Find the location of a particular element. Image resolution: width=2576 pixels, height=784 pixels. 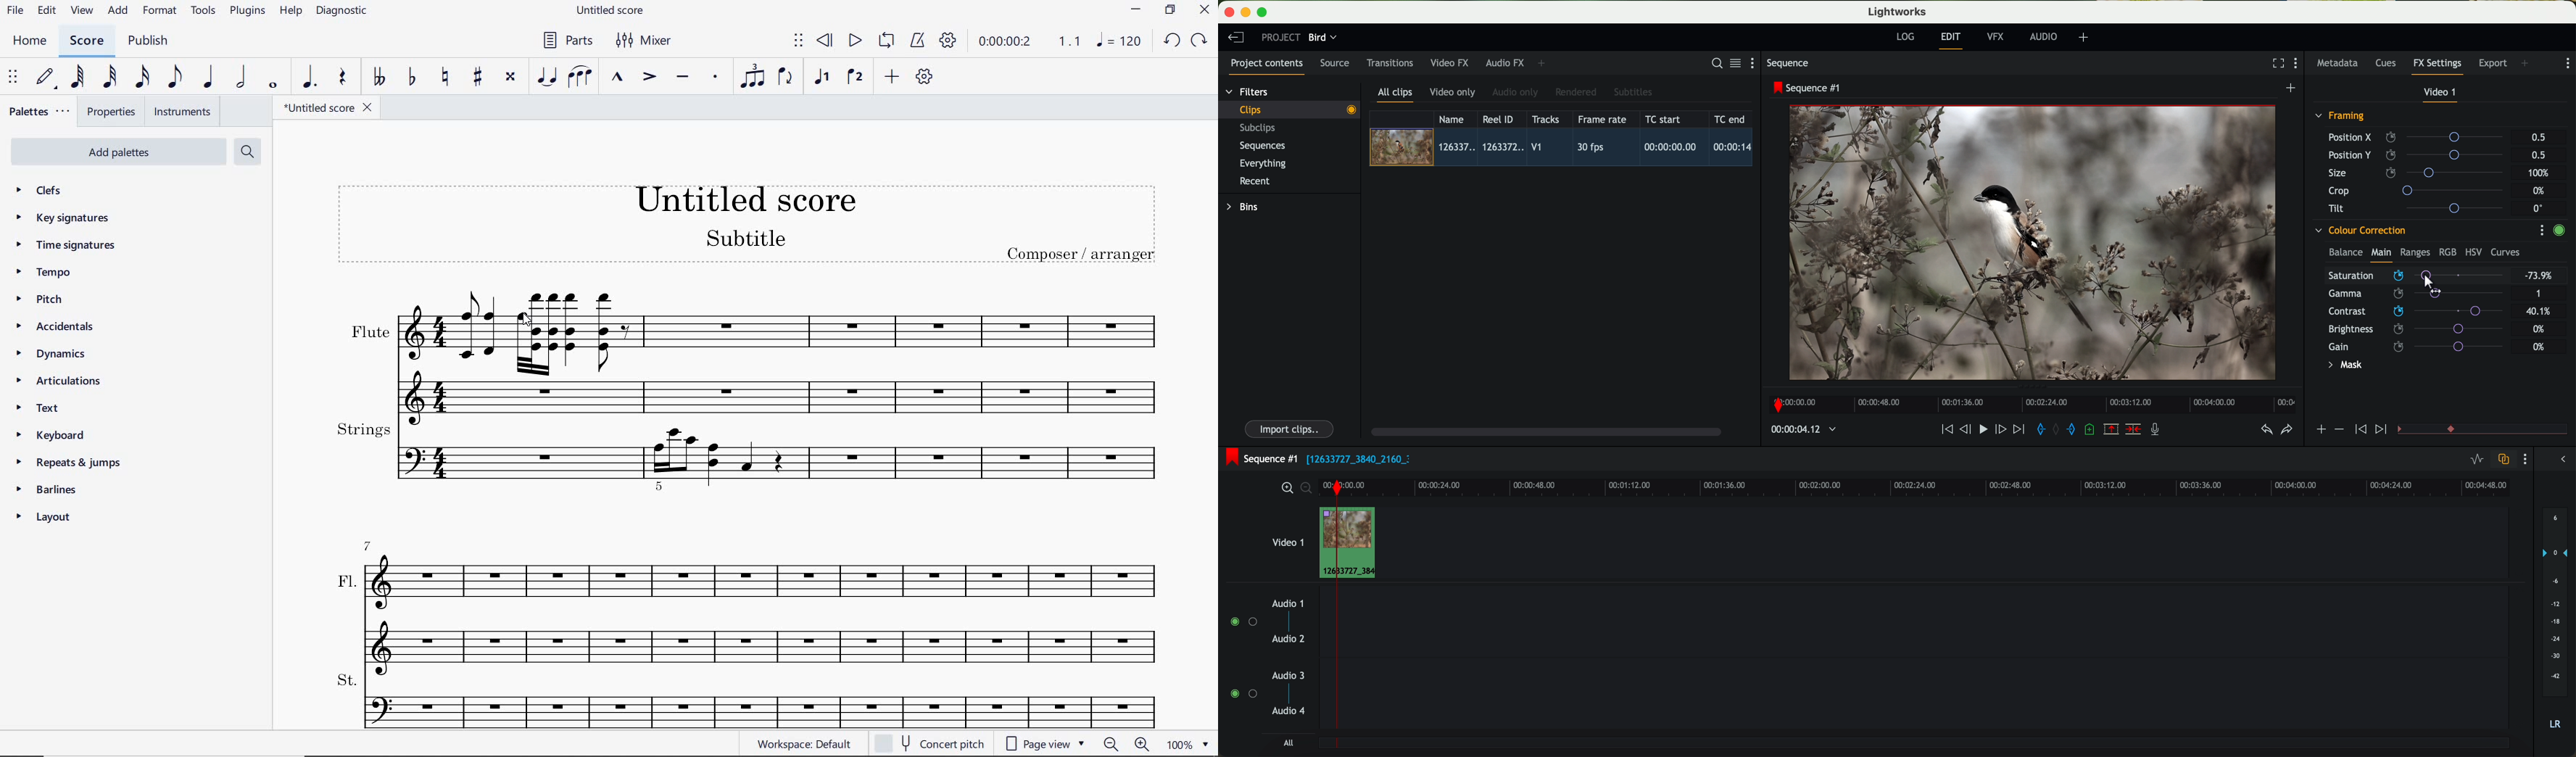

show settings menu is located at coordinates (2567, 63).